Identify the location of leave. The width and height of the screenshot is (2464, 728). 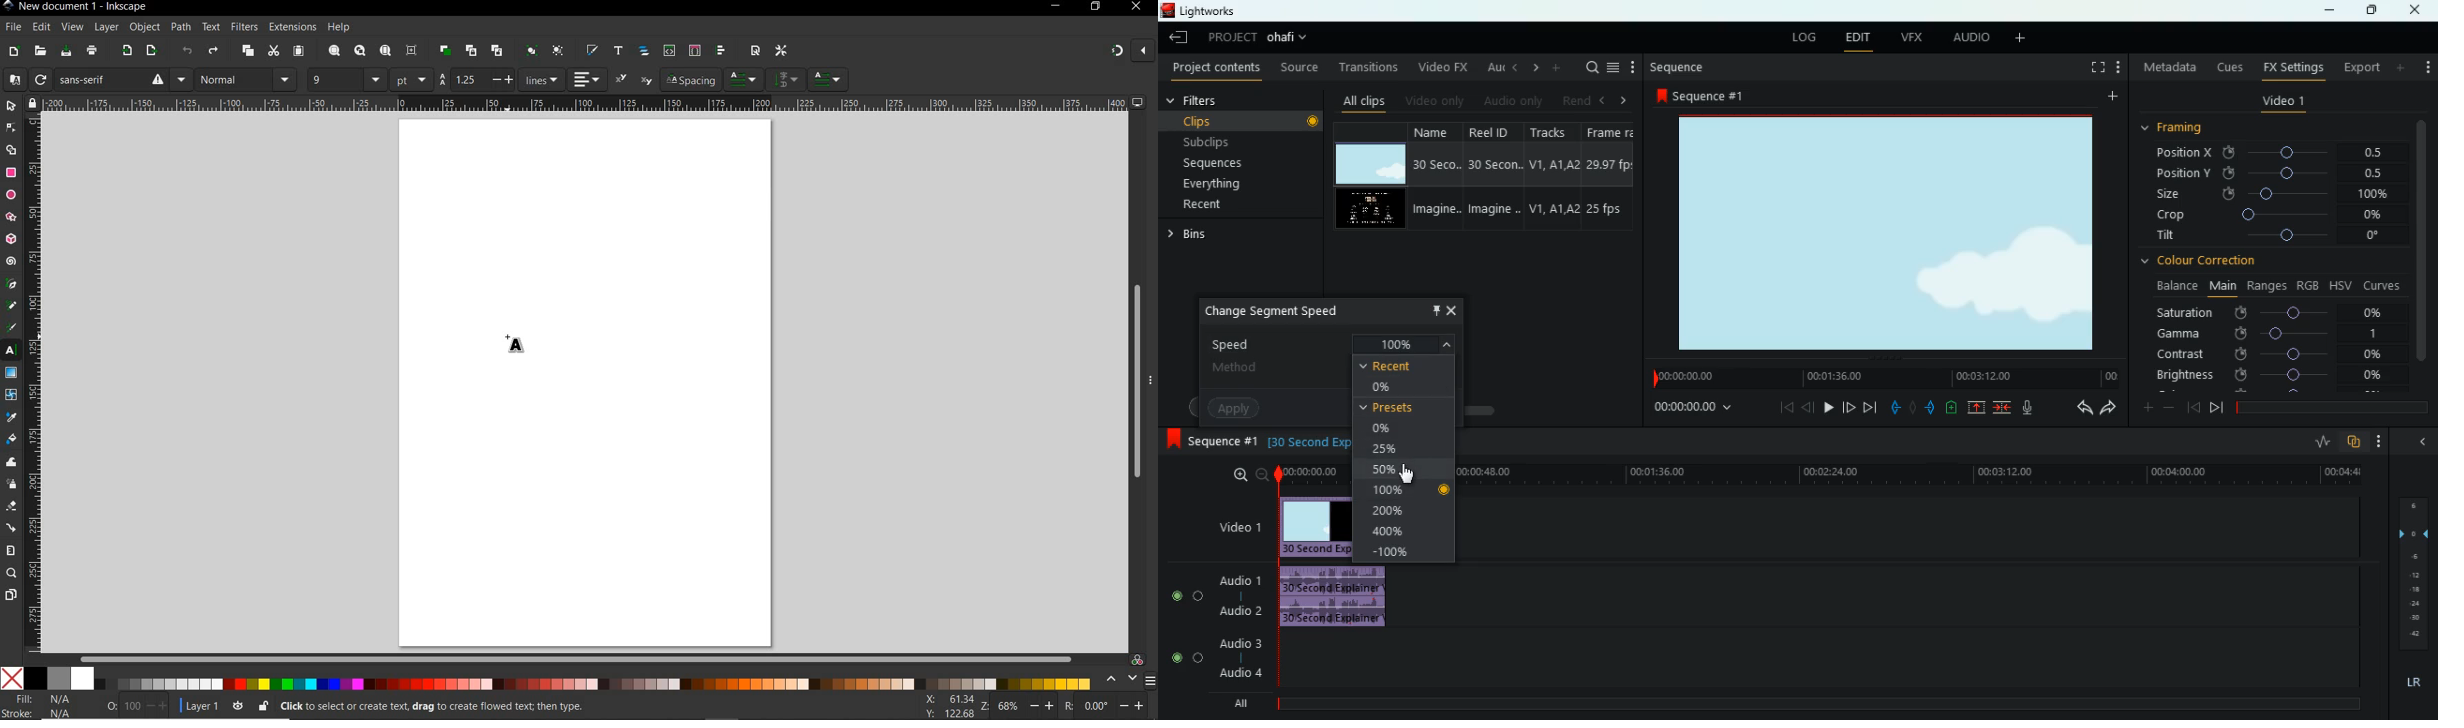
(1178, 37).